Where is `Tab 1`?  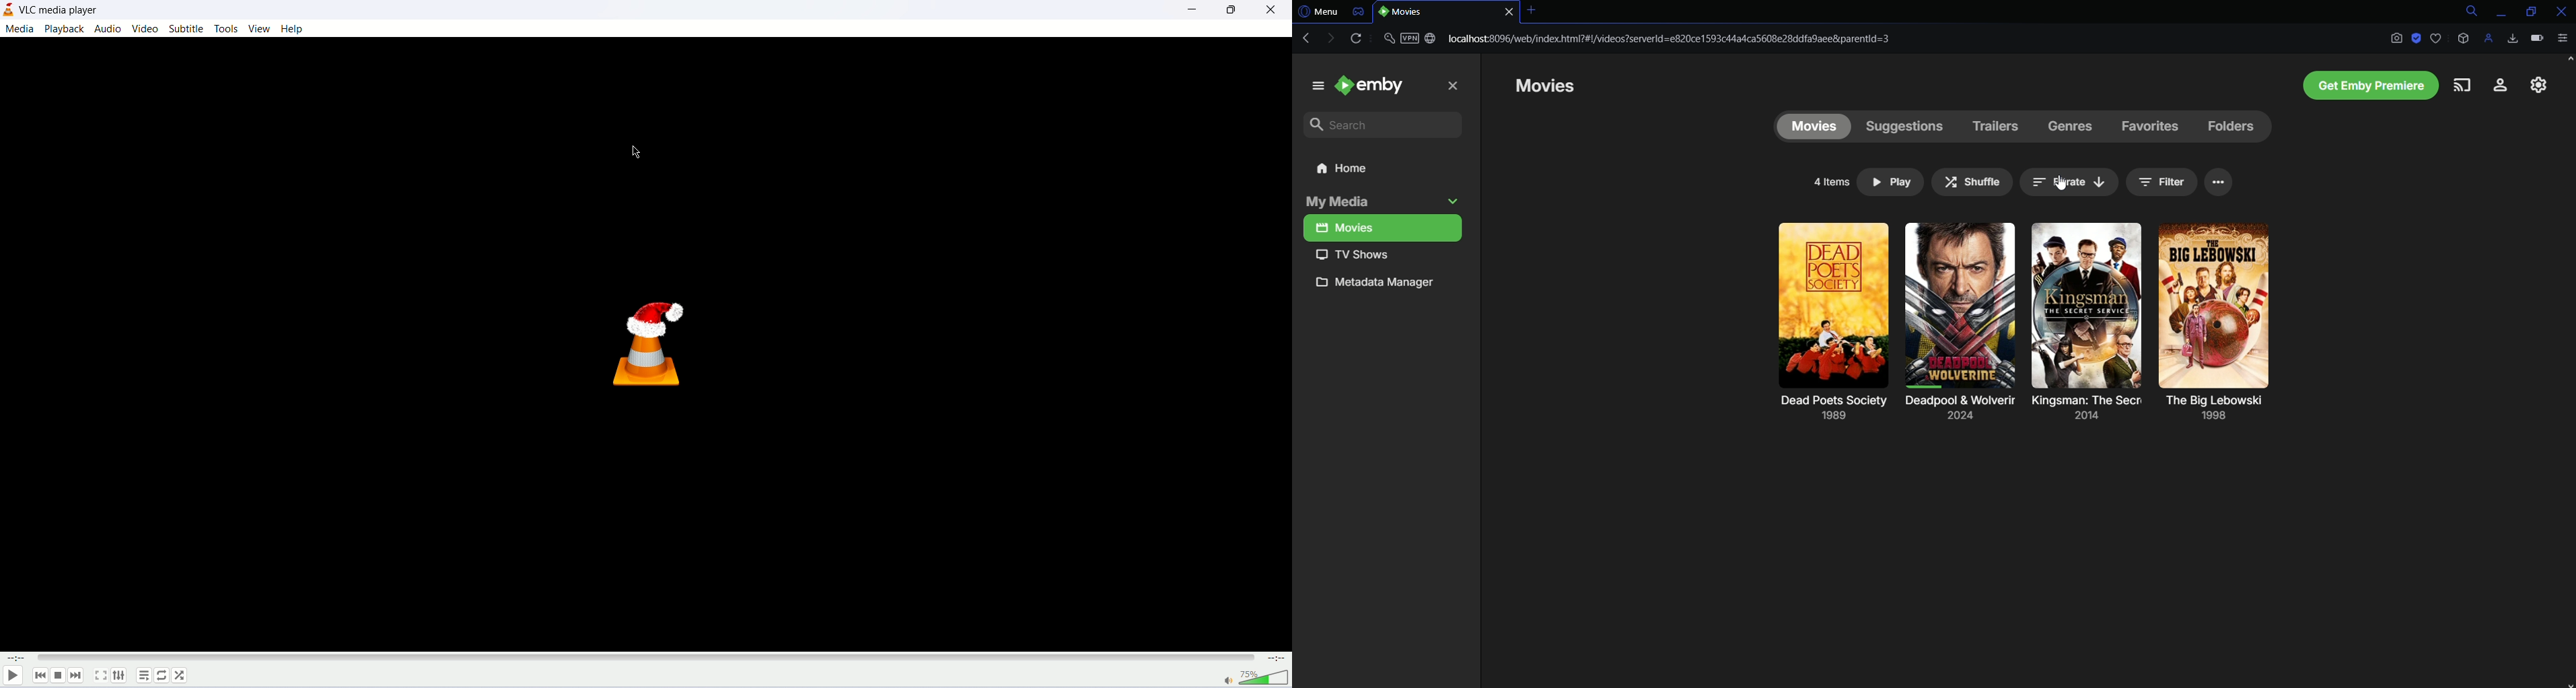 Tab 1 is located at coordinates (1447, 12).